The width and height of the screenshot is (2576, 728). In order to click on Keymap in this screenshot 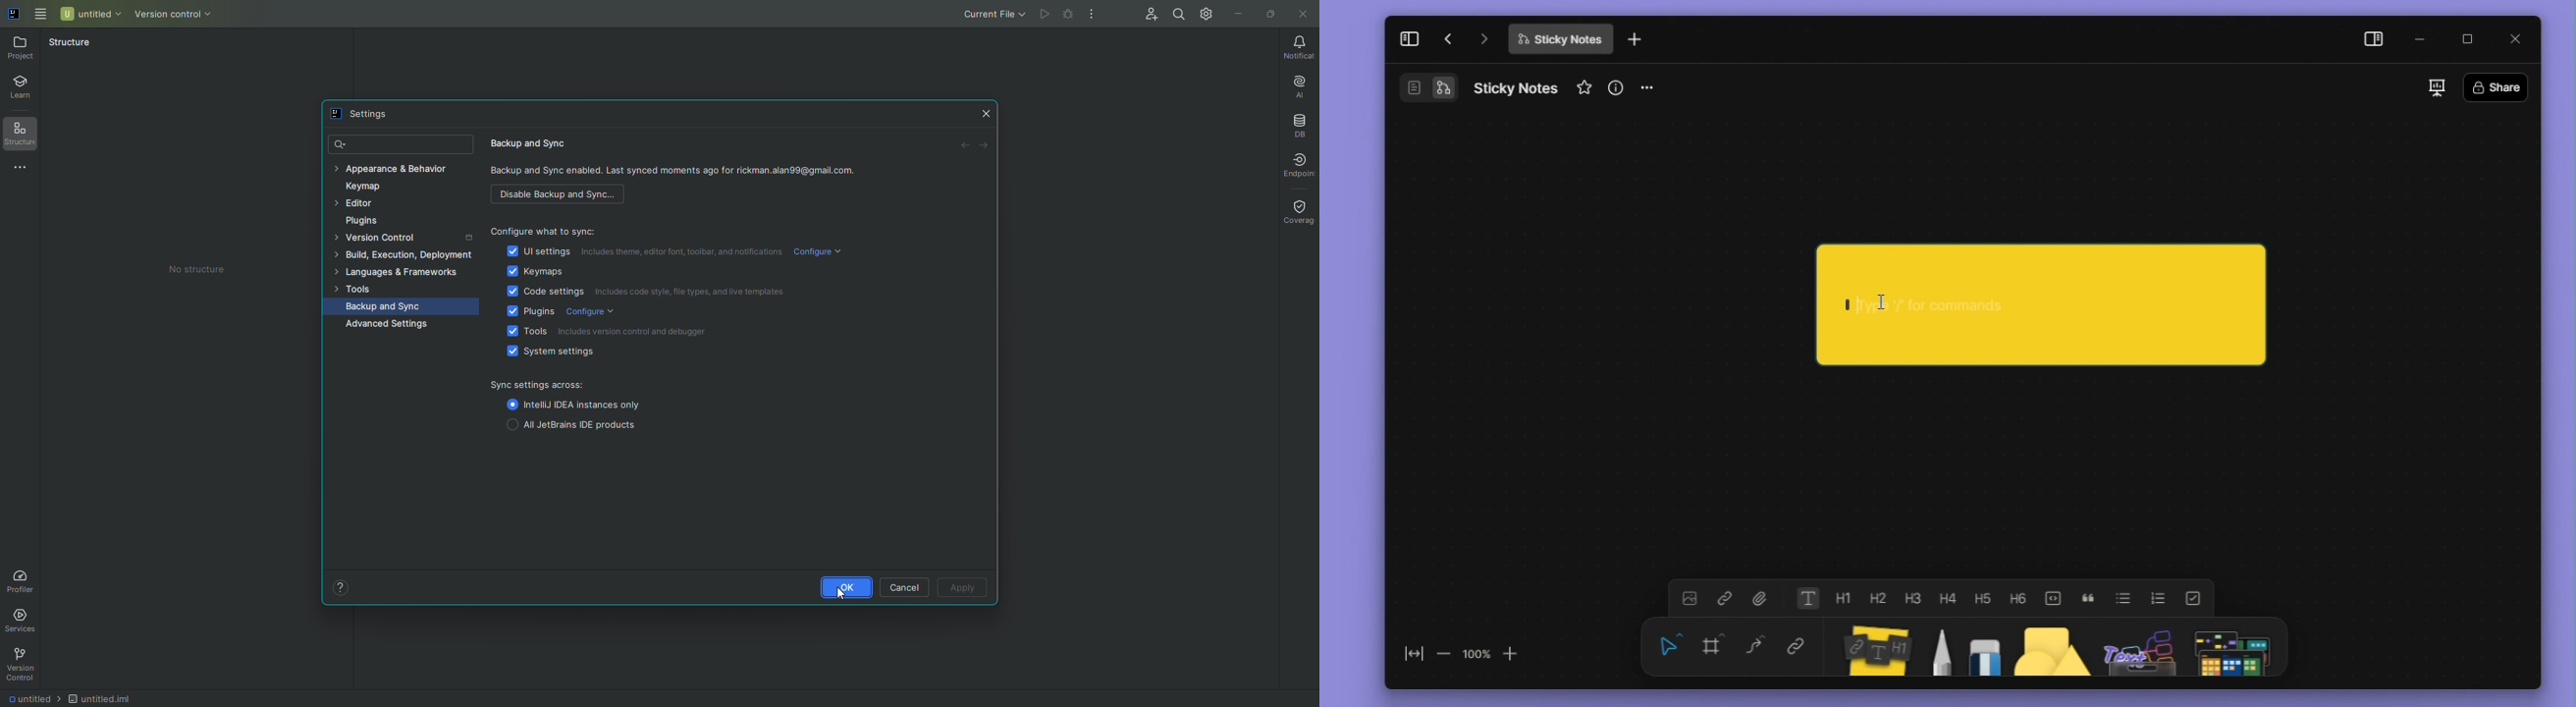, I will do `click(367, 189)`.